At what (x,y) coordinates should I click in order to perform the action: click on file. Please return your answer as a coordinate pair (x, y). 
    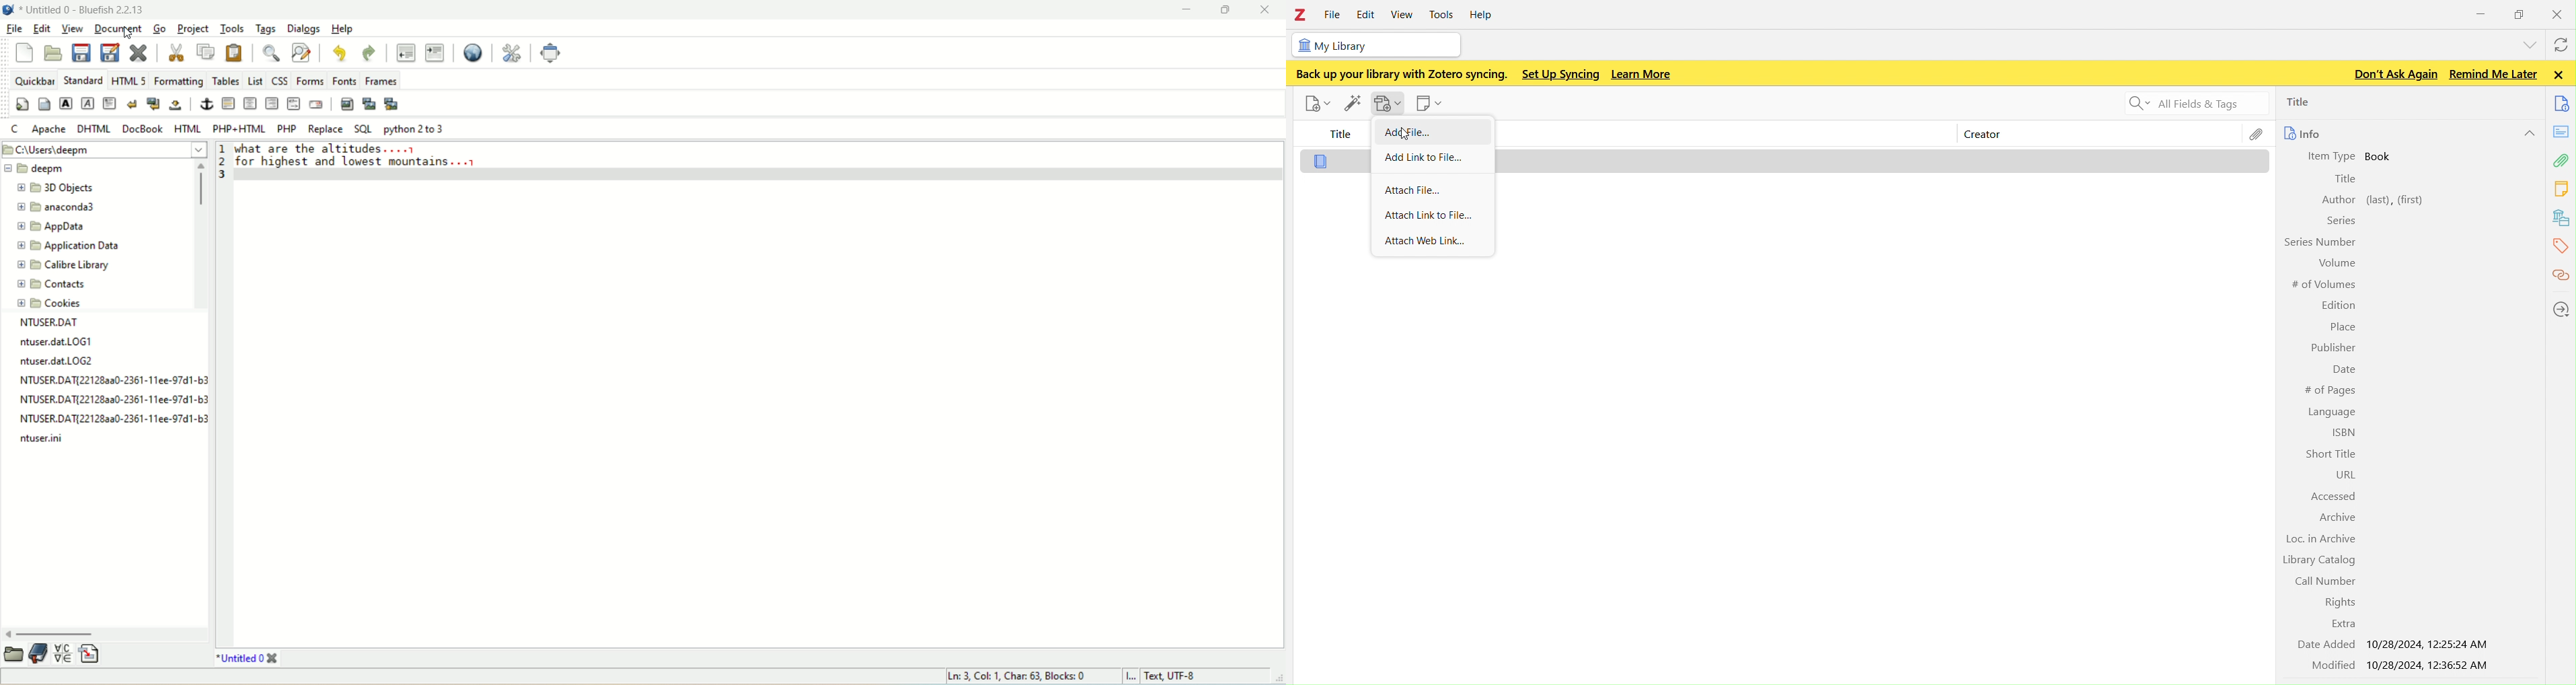
    Looking at the image, I should click on (1333, 14).